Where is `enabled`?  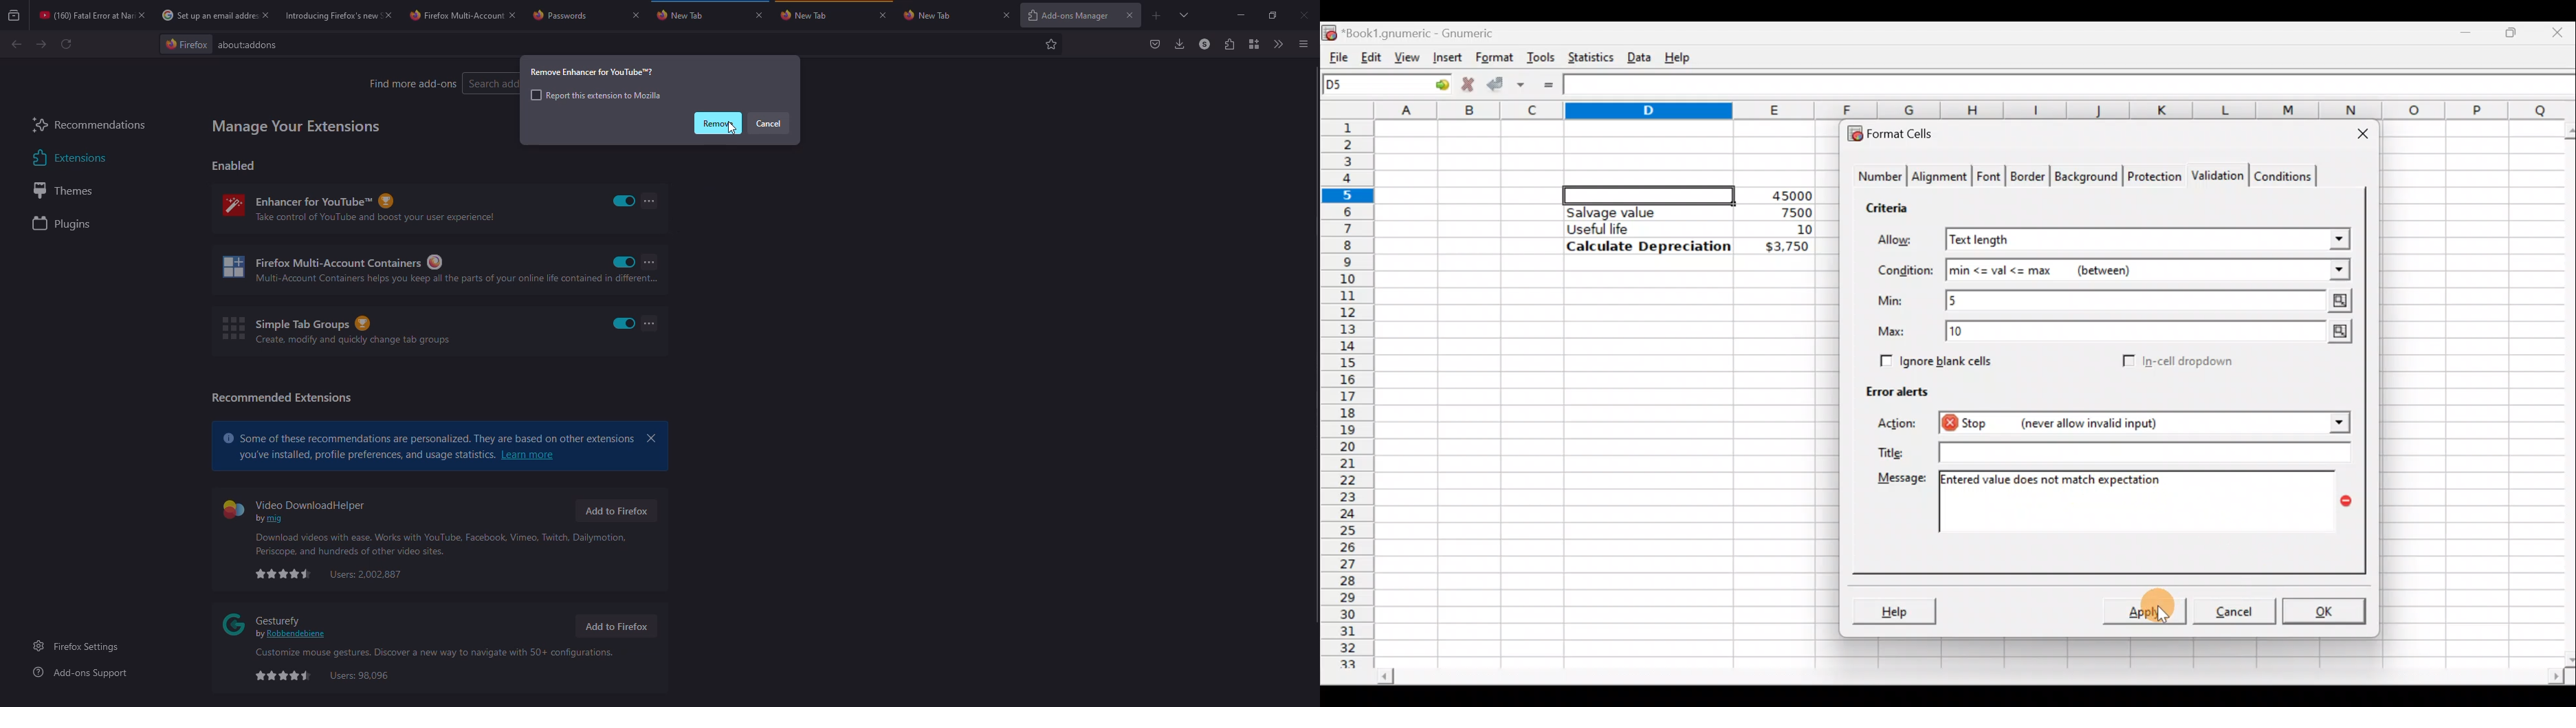 enabled is located at coordinates (624, 262).